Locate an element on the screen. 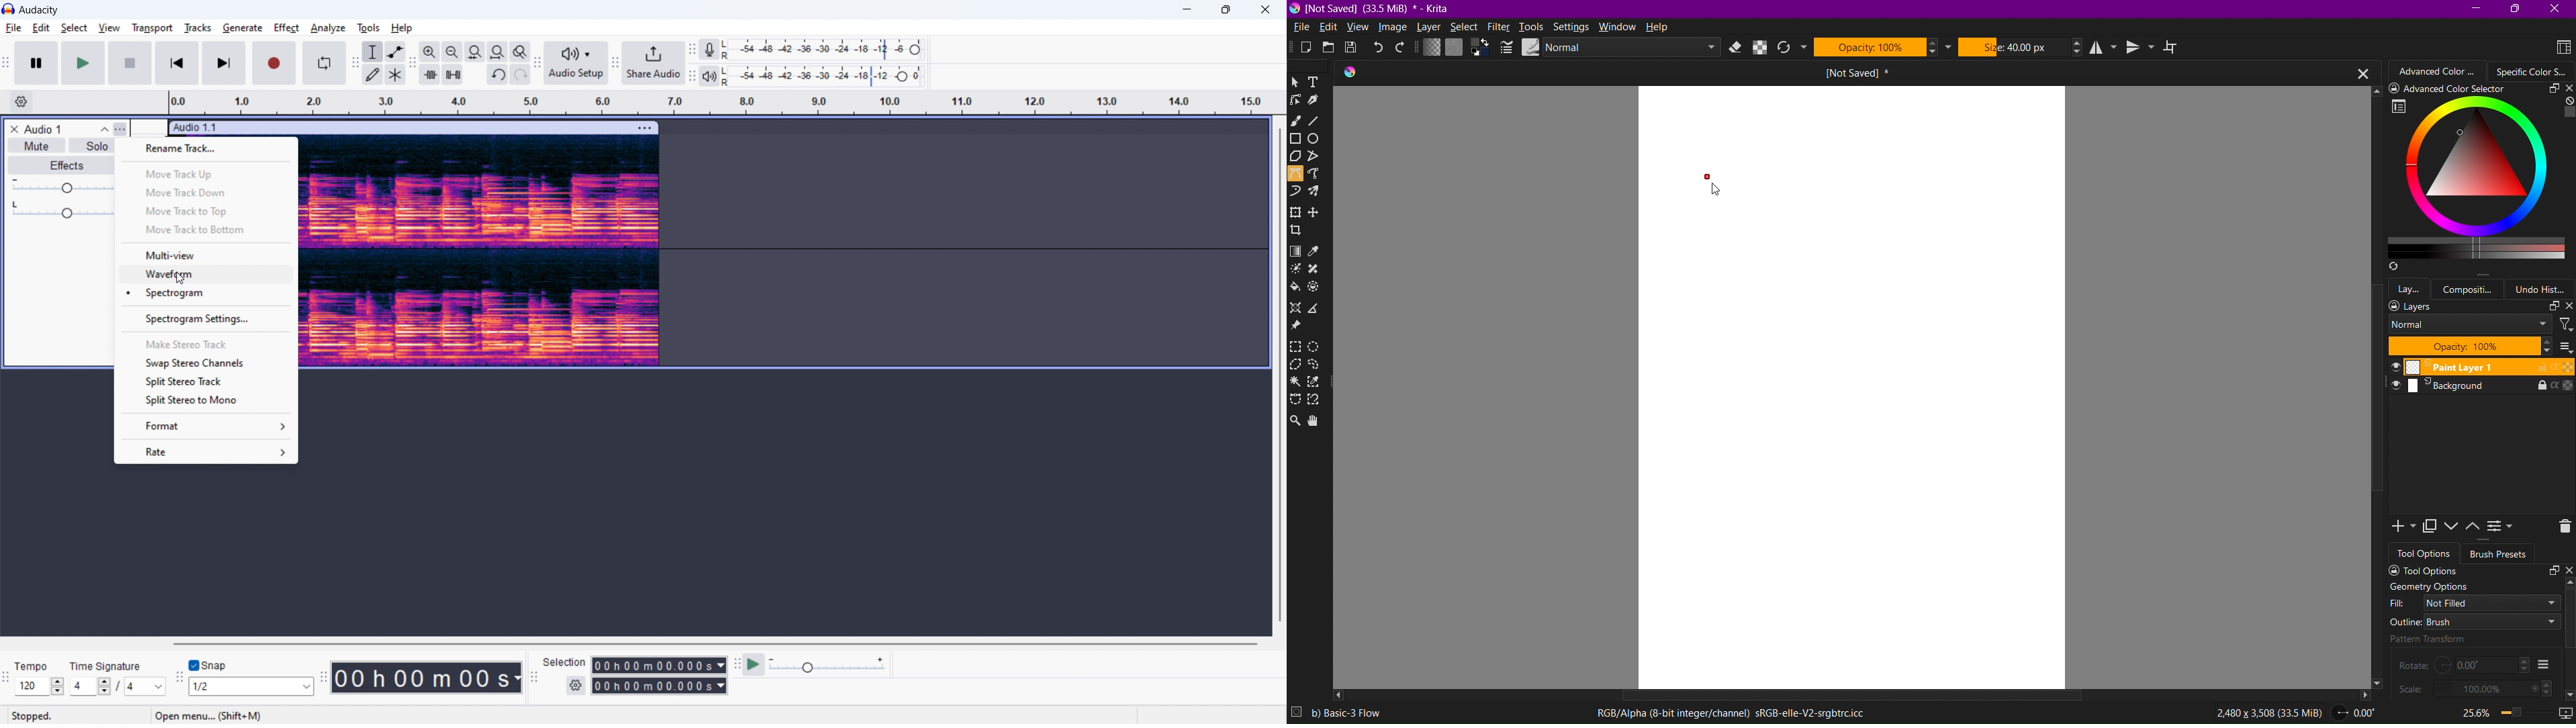 This screenshot has width=2576, height=728. Wrap Around Mode is located at coordinates (2176, 48).